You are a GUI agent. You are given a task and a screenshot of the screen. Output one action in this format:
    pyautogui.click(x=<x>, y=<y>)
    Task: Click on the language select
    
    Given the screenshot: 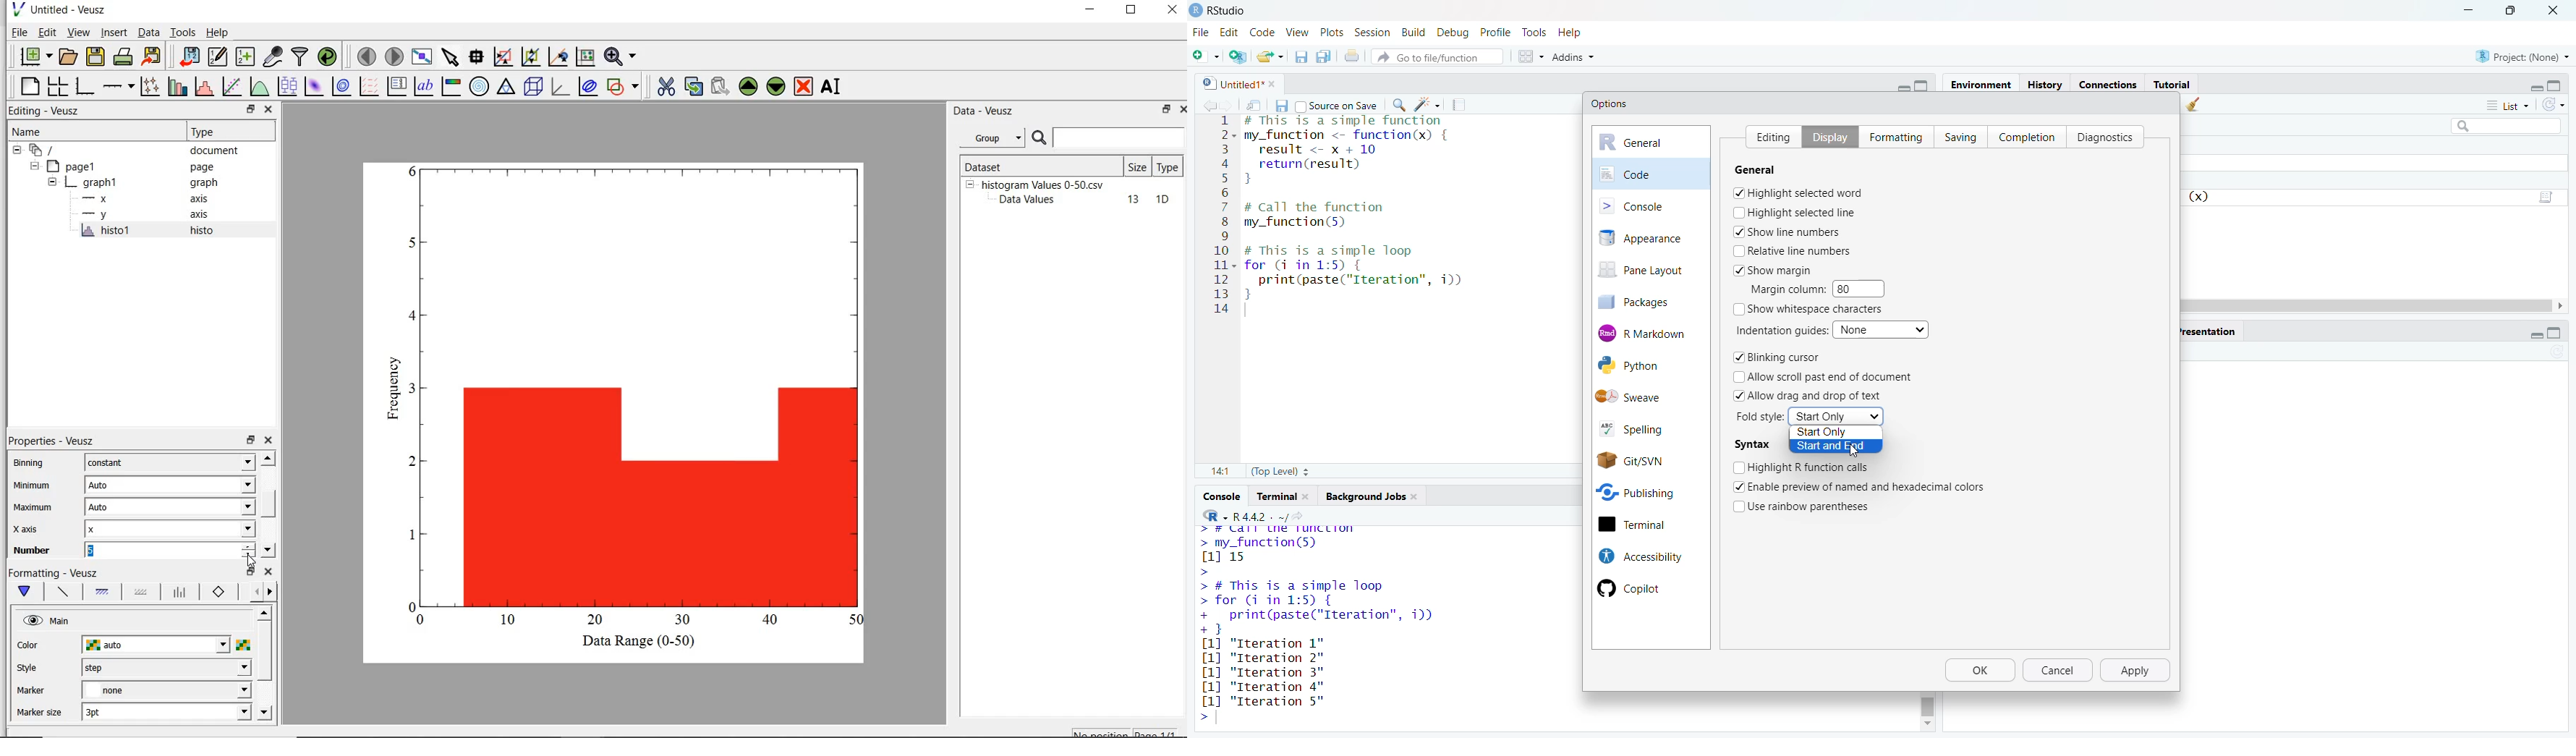 What is the action you would take?
    pyautogui.click(x=1208, y=515)
    